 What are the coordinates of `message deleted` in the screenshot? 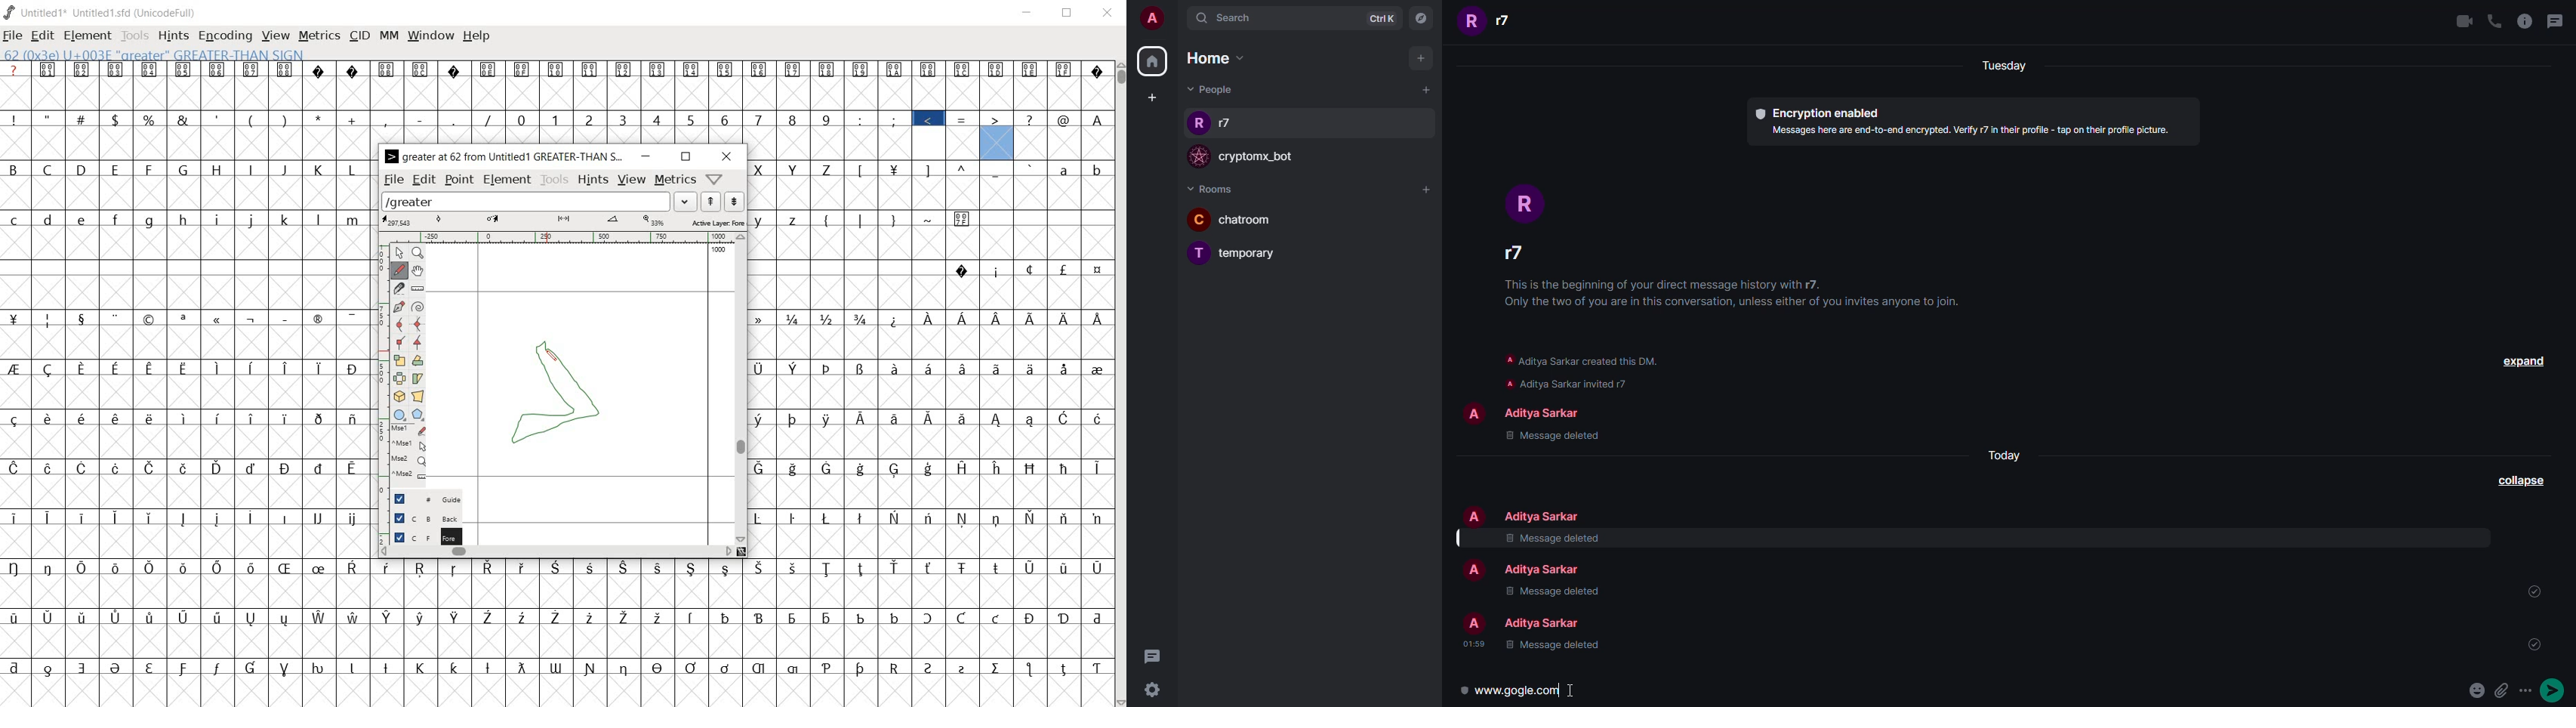 It's located at (1551, 437).